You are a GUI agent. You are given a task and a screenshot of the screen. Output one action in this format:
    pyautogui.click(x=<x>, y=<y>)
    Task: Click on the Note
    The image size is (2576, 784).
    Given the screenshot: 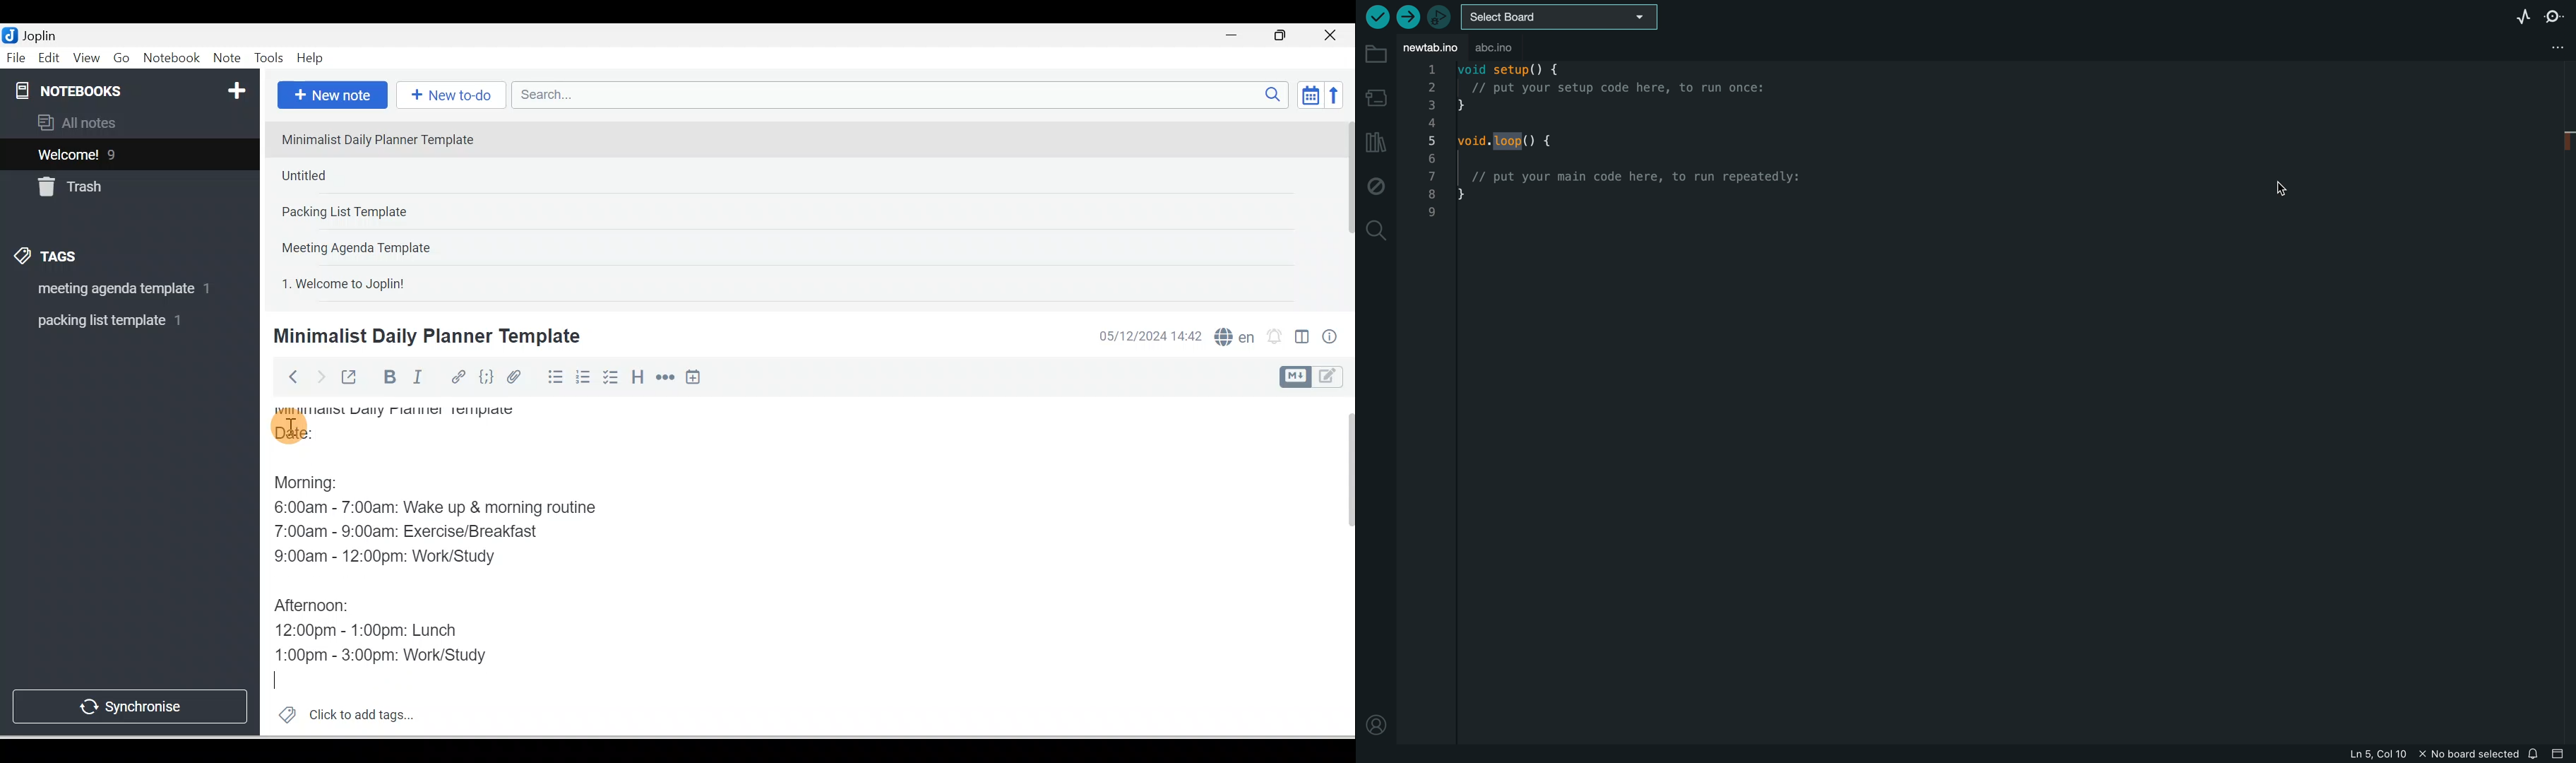 What is the action you would take?
    pyautogui.click(x=225, y=59)
    